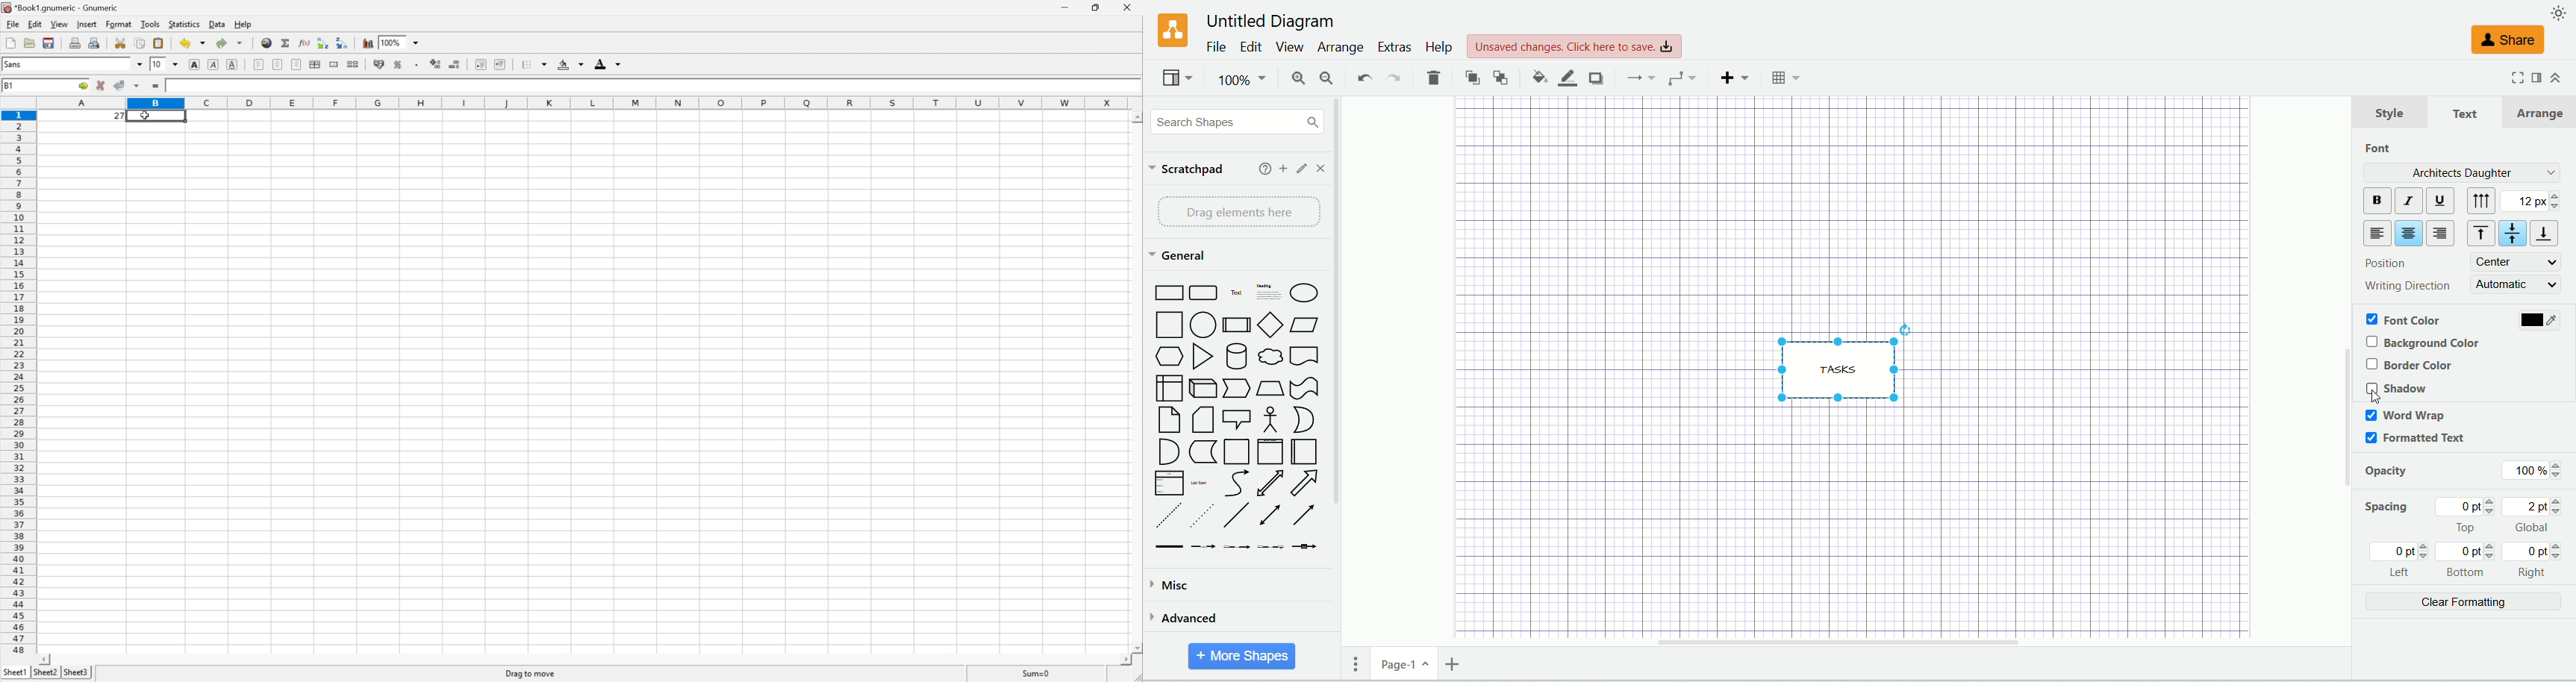  I want to click on Actor, so click(1268, 420).